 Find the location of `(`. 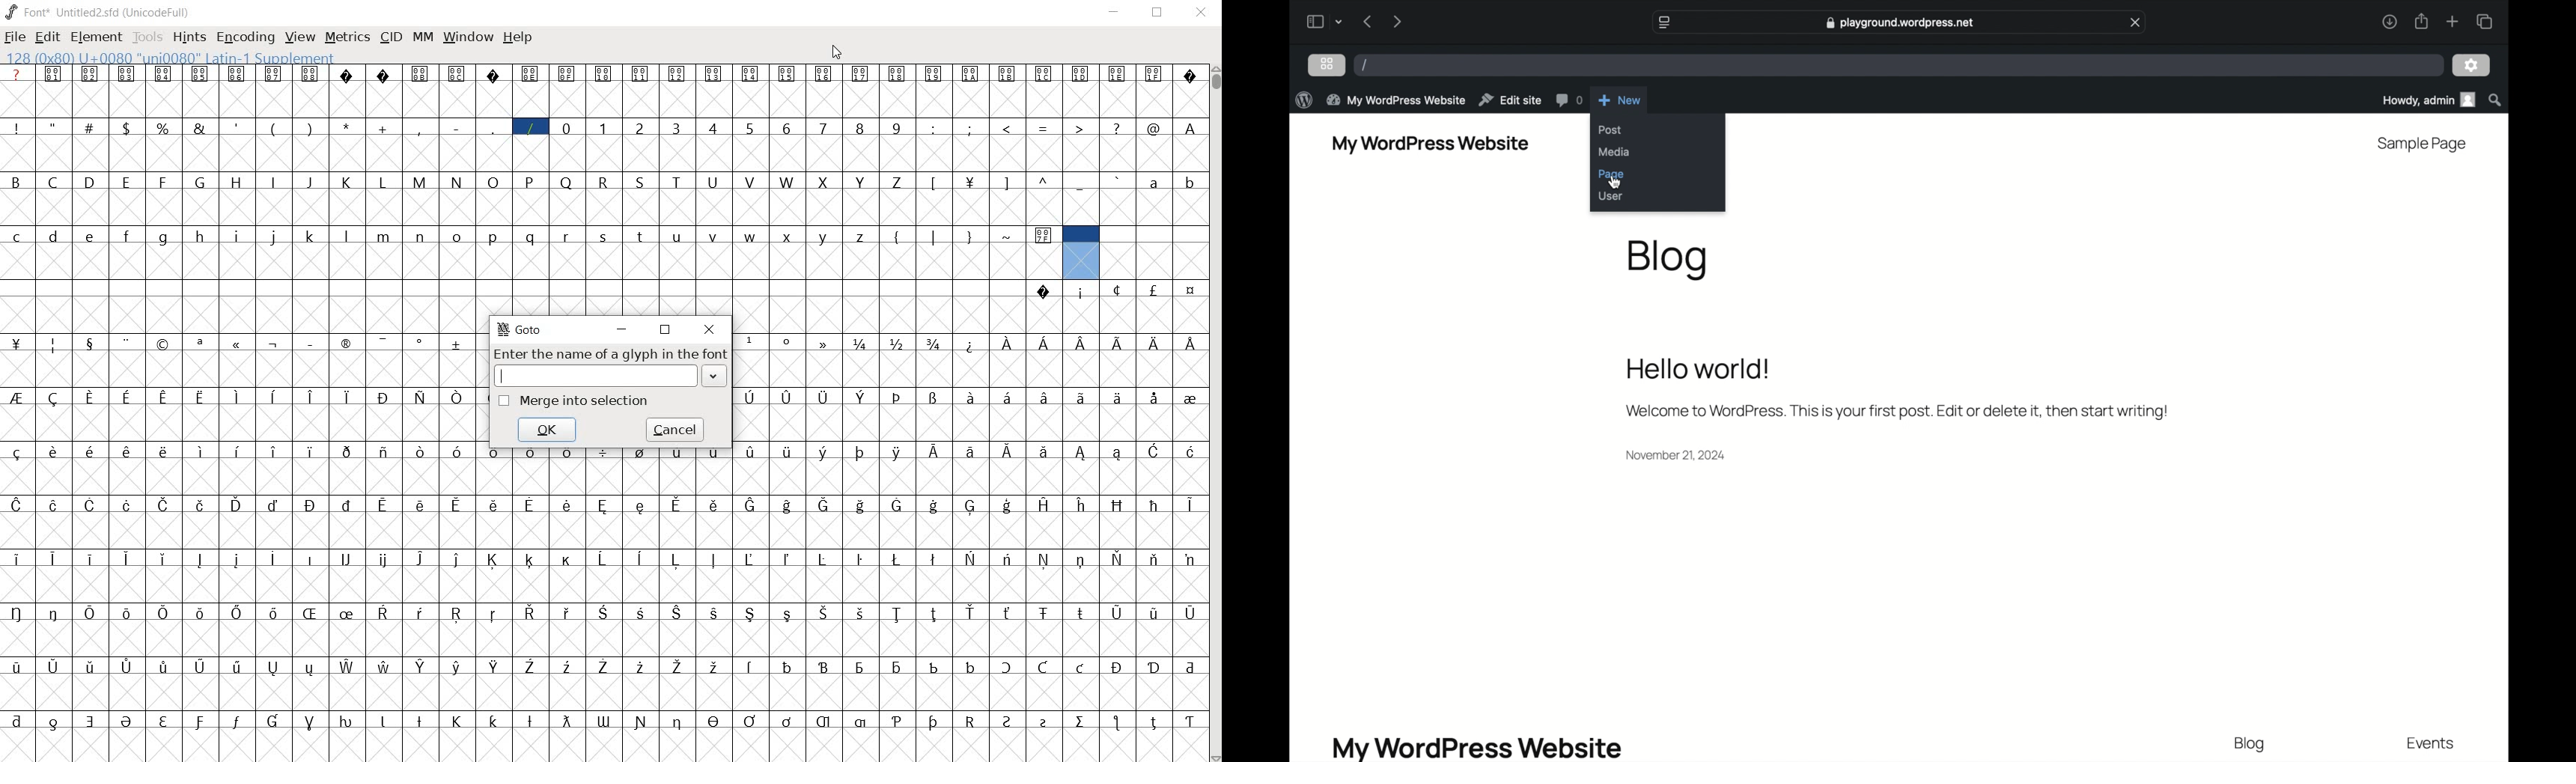

( is located at coordinates (274, 127).